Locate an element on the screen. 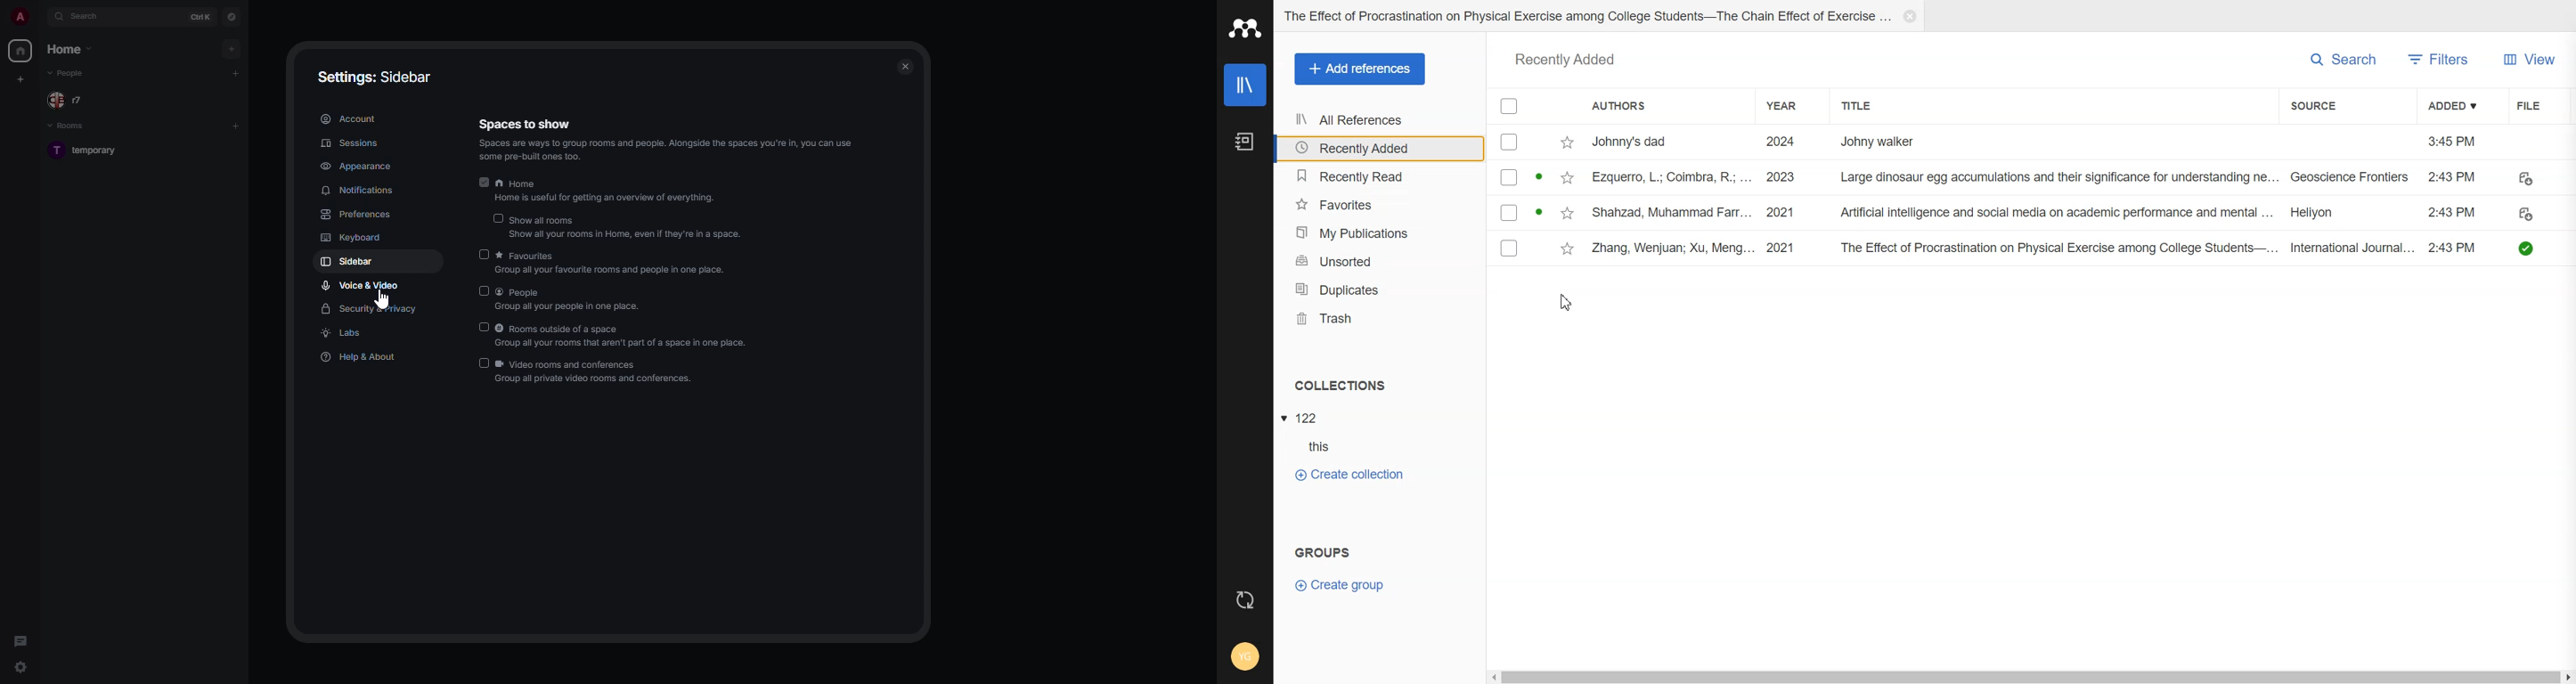   is located at coordinates (481, 253).